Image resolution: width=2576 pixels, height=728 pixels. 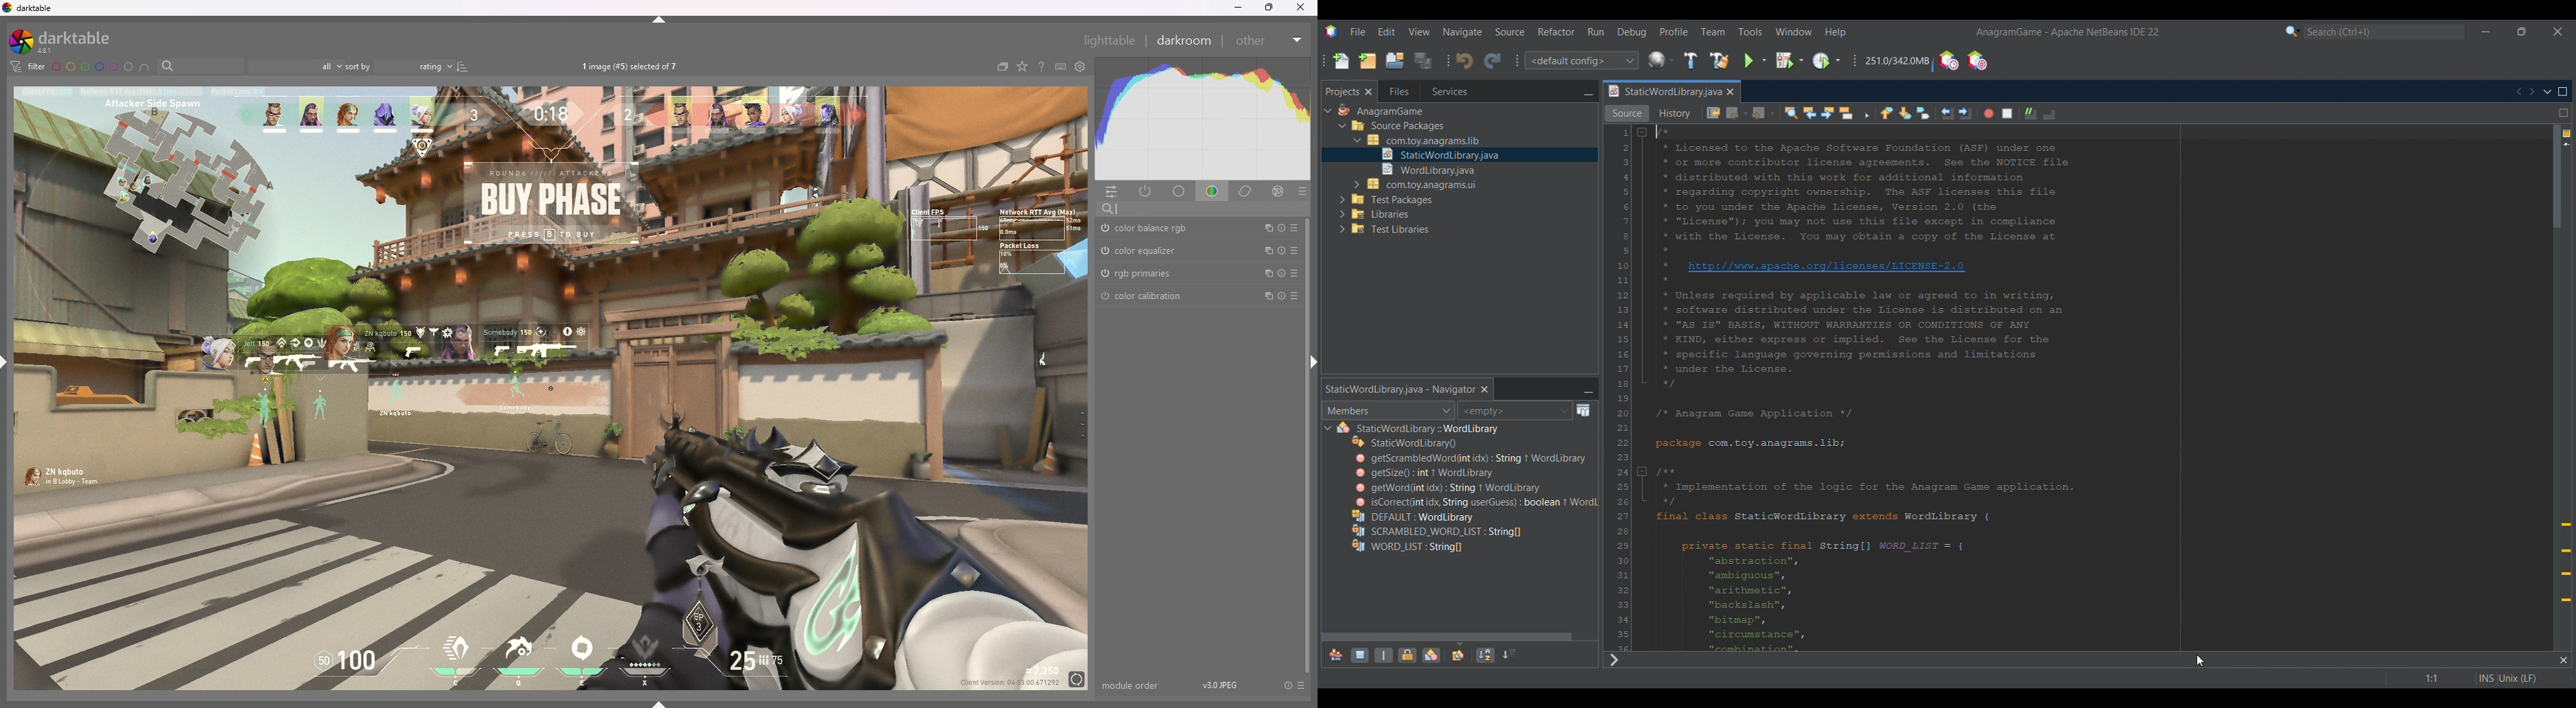 What do you see at coordinates (1294, 294) in the screenshot?
I see `presets` at bounding box center [1294, 294].